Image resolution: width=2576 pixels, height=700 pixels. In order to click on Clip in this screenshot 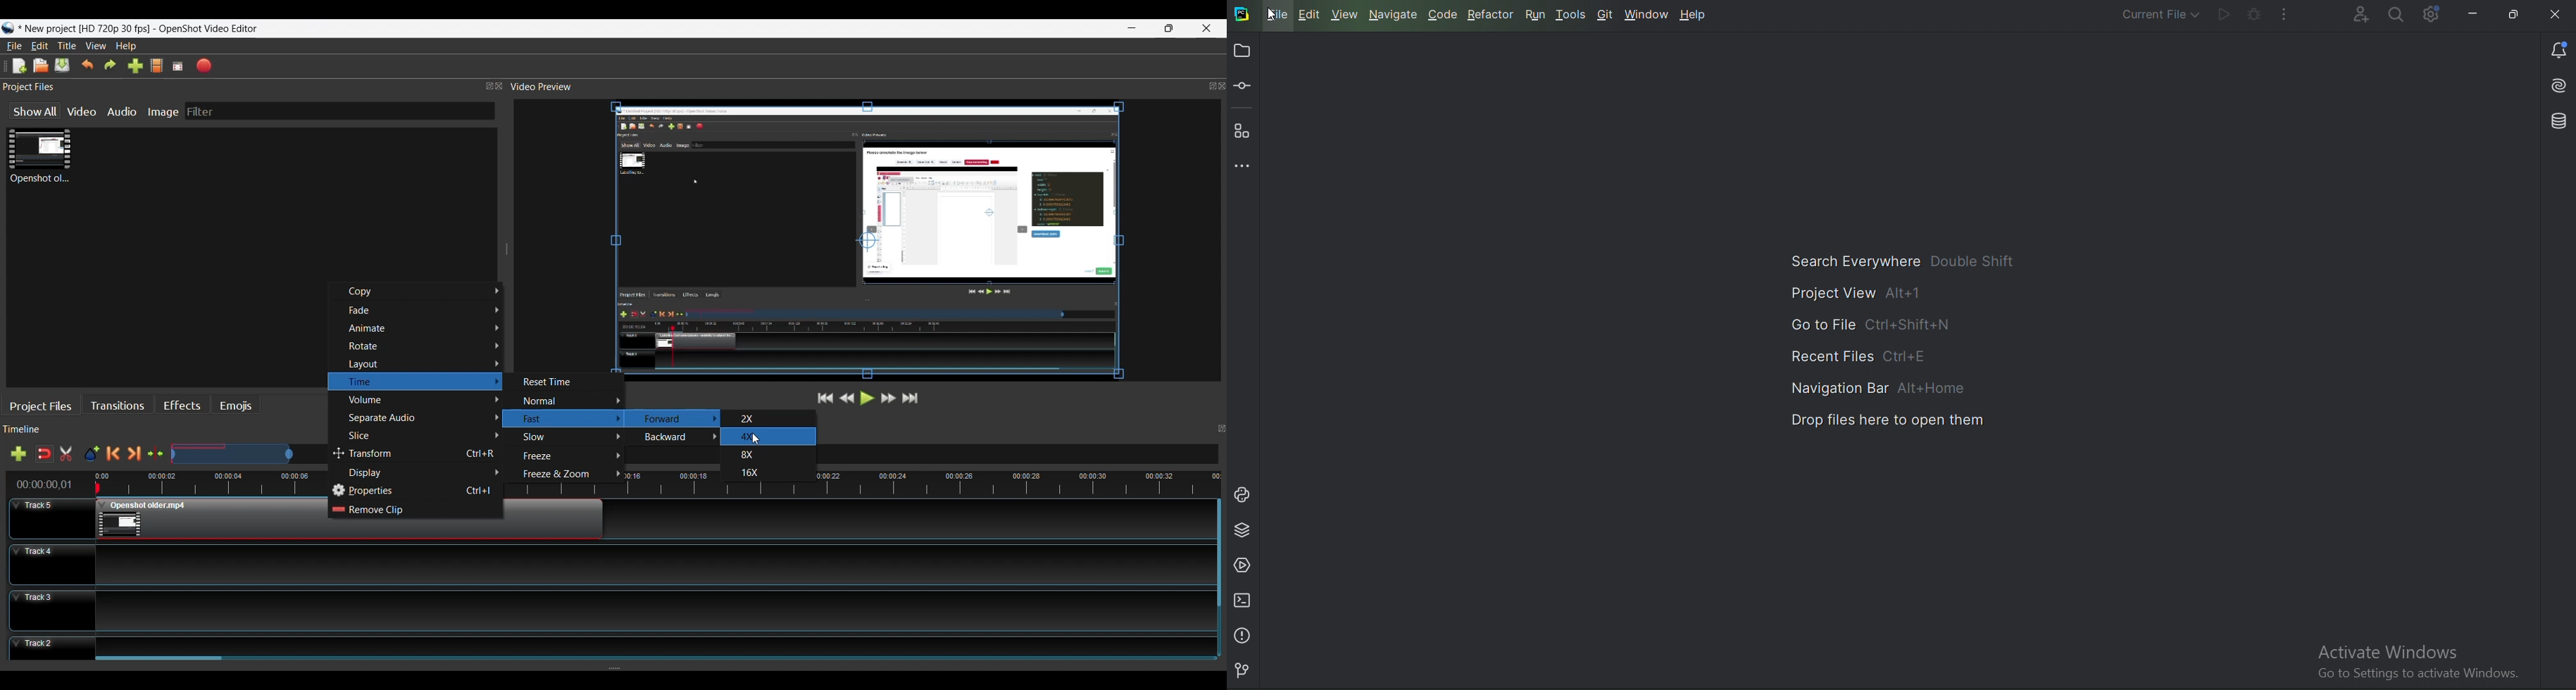, I will do `click(39, 158)`.